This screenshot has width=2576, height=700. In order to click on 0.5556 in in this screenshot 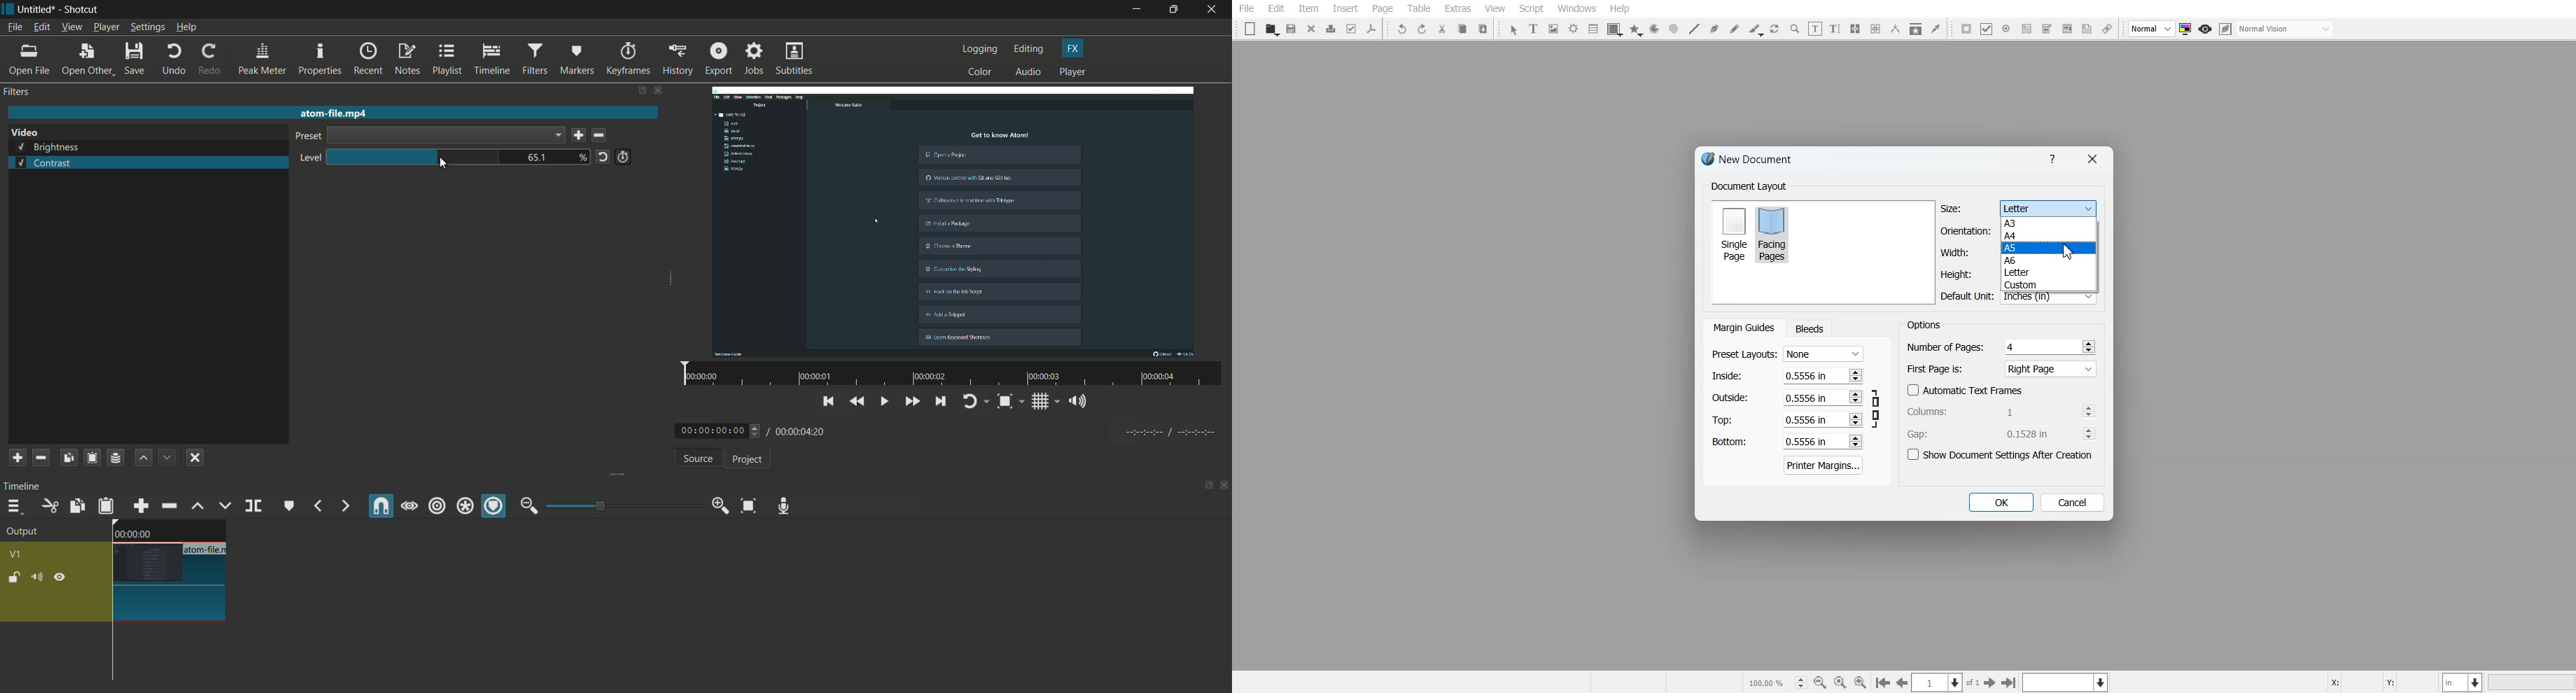, I will do `click(1806, 420)`.